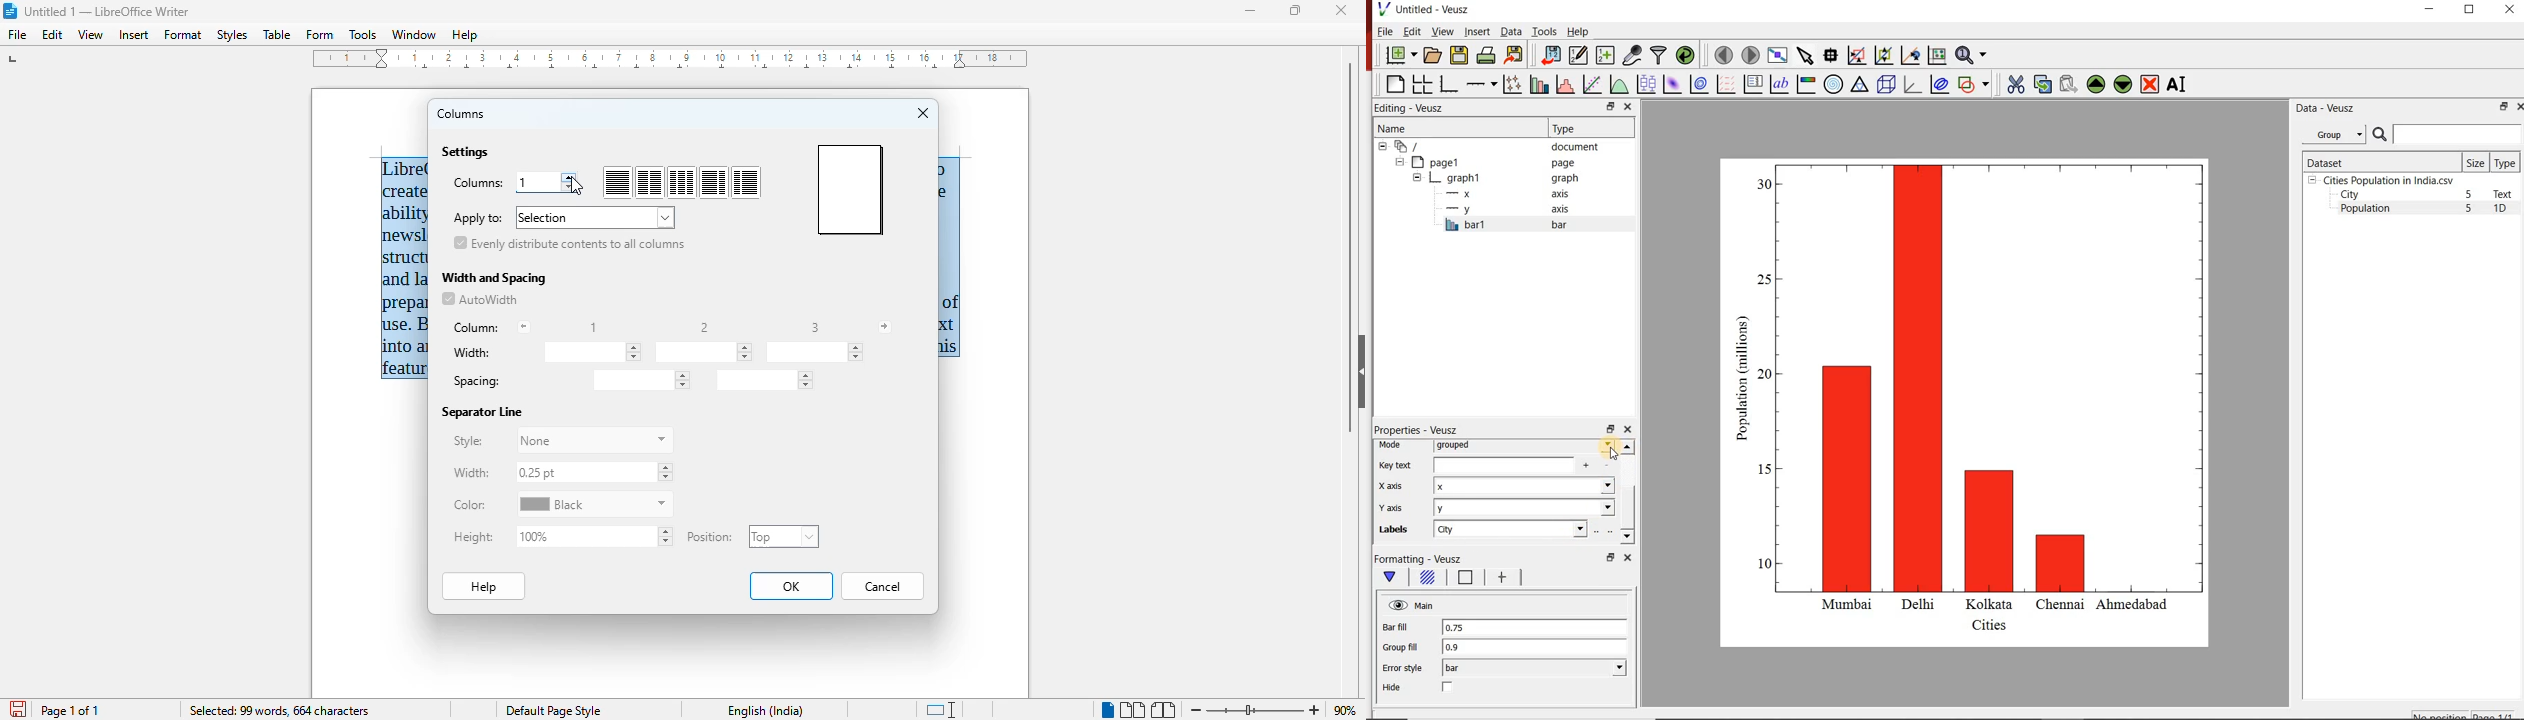  What do you see at coordinates (471, 473) in the screenshot?
I see `width: ` at bounding box center [471, 473].